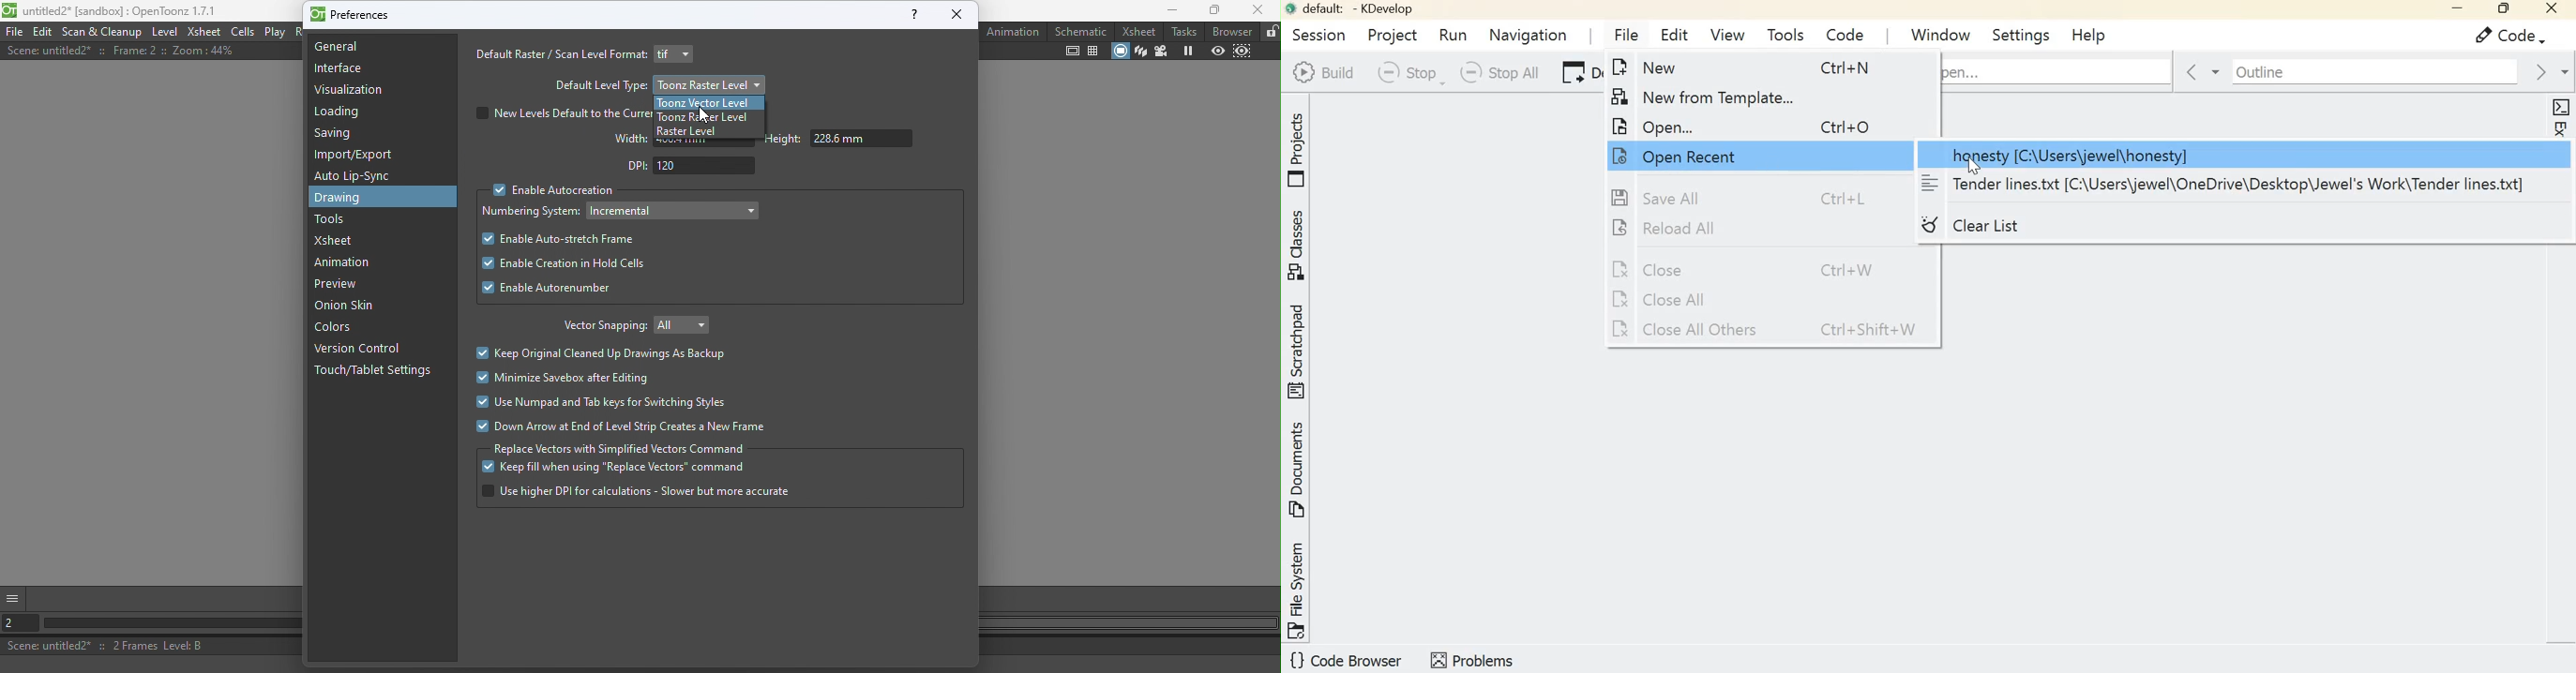 The height and width of the screenshot is (700, 2576). Describe the element at coordinates (1623, 34) in the screenshot. I see `File` at that location.